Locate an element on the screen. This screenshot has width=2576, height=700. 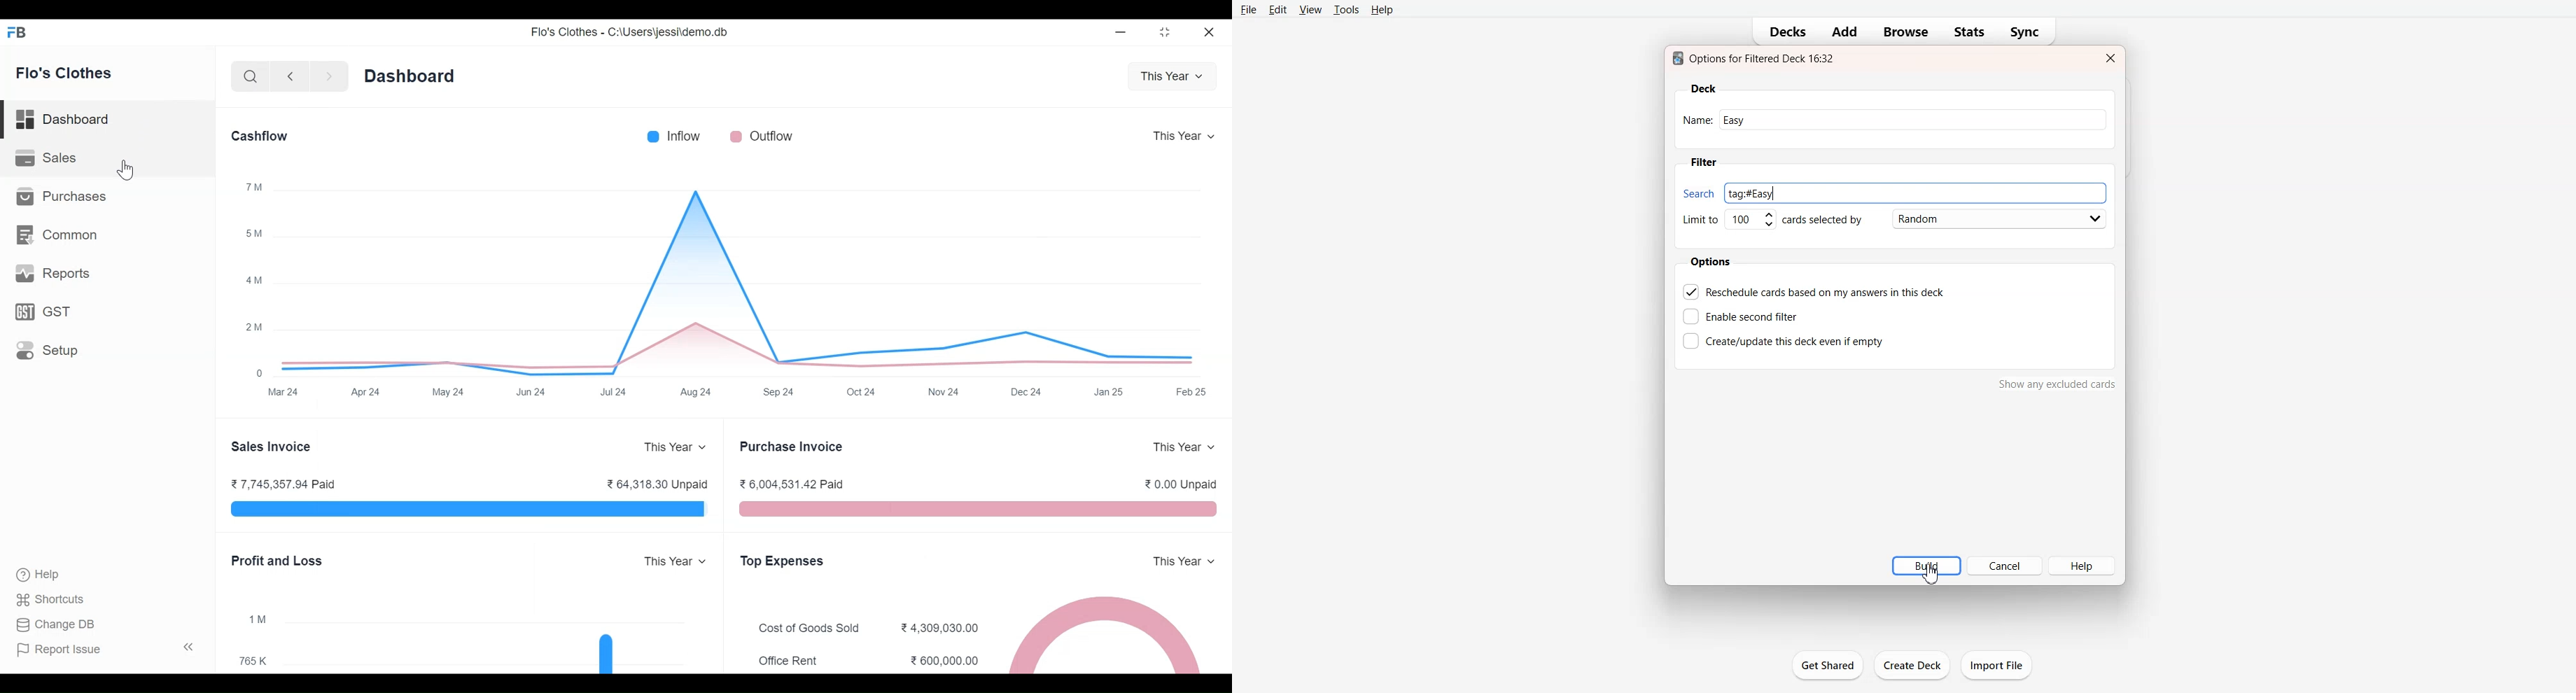
The chart shows Flo's Clothes top five expenses sorted from their highest expenses to lowest expenses by category is located at coordinates (1107, 634).